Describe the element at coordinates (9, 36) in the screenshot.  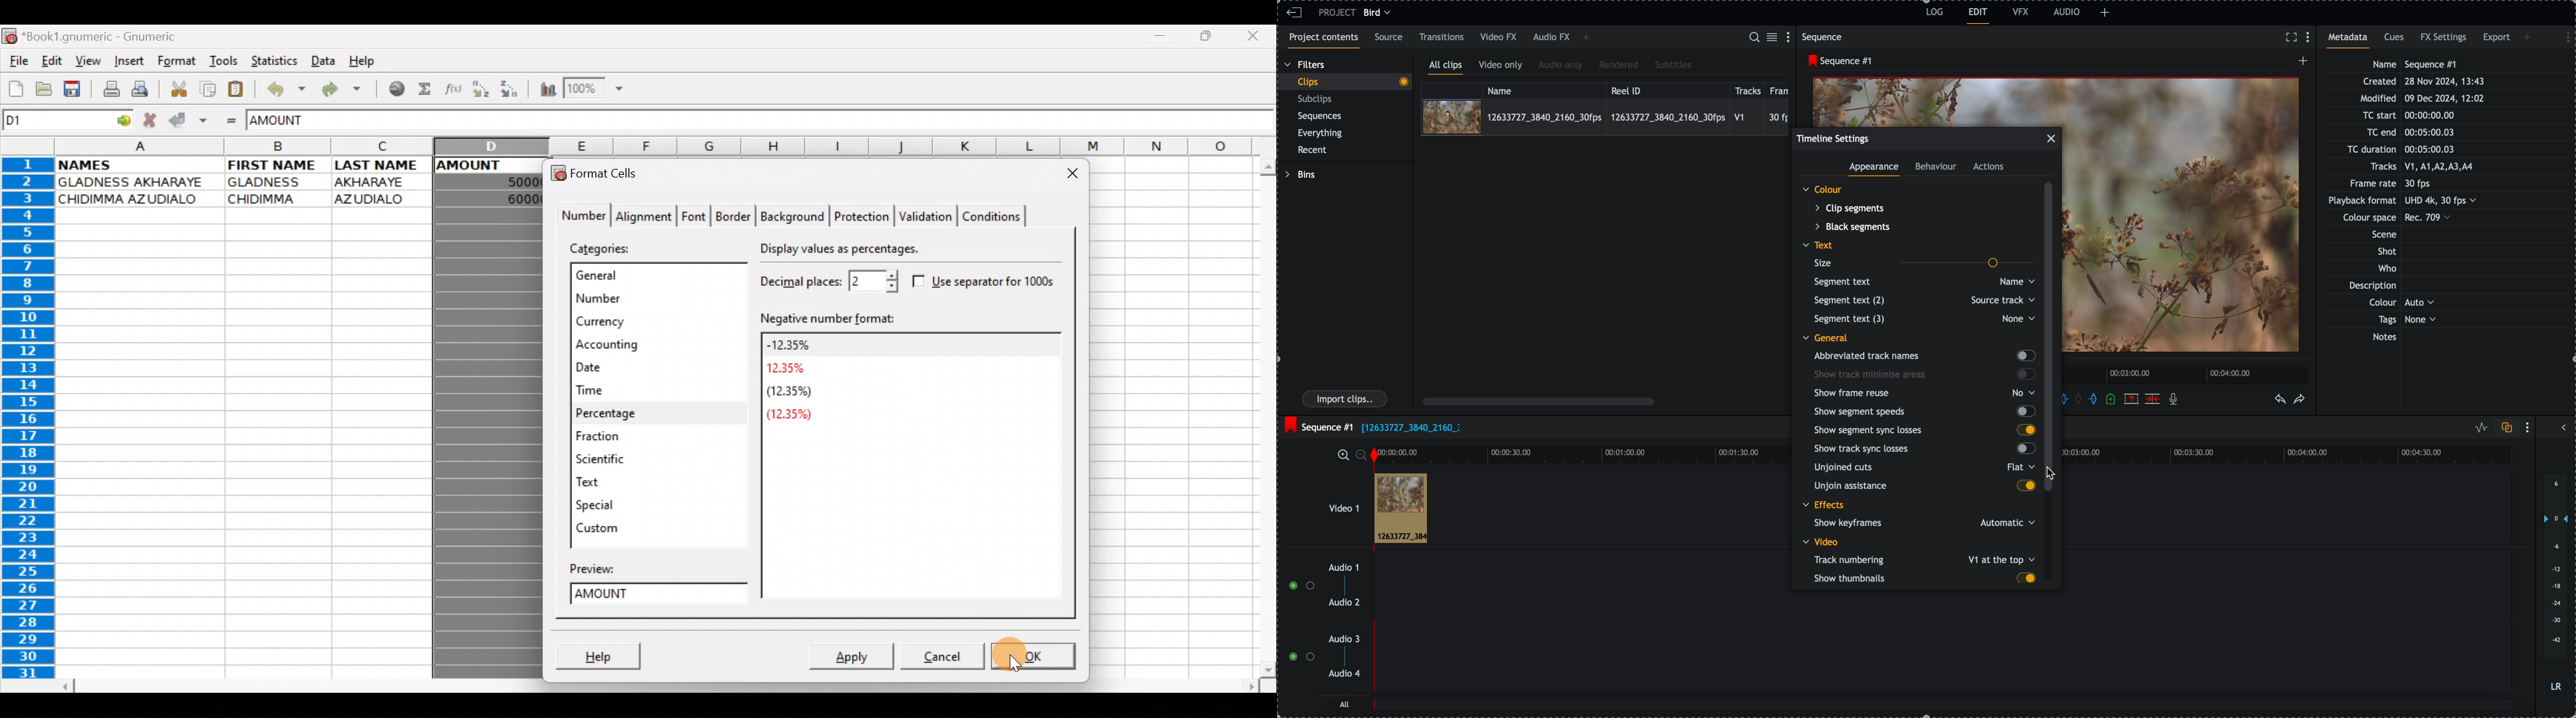
I see `Gnumeric logo` at that location.